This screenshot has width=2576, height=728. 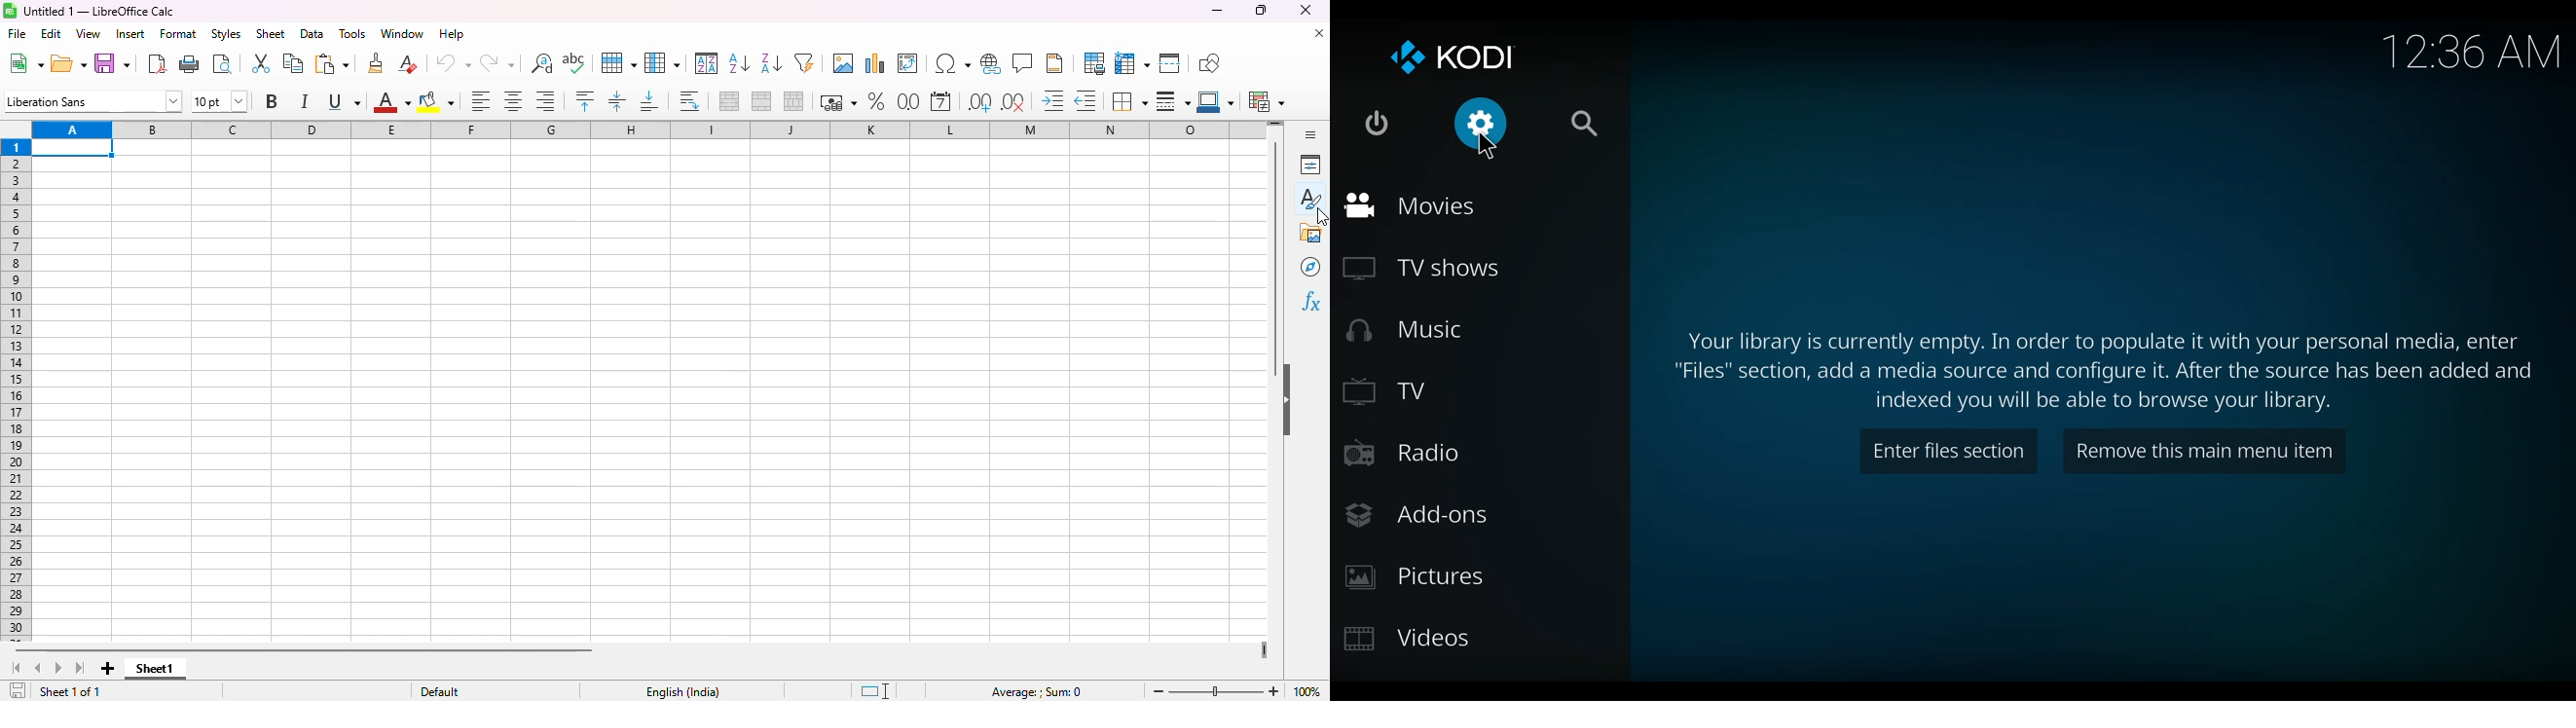 What do you see at coordinates (93, 101) in the screenshot?
I see `font name` at bounding box center [93, 101].